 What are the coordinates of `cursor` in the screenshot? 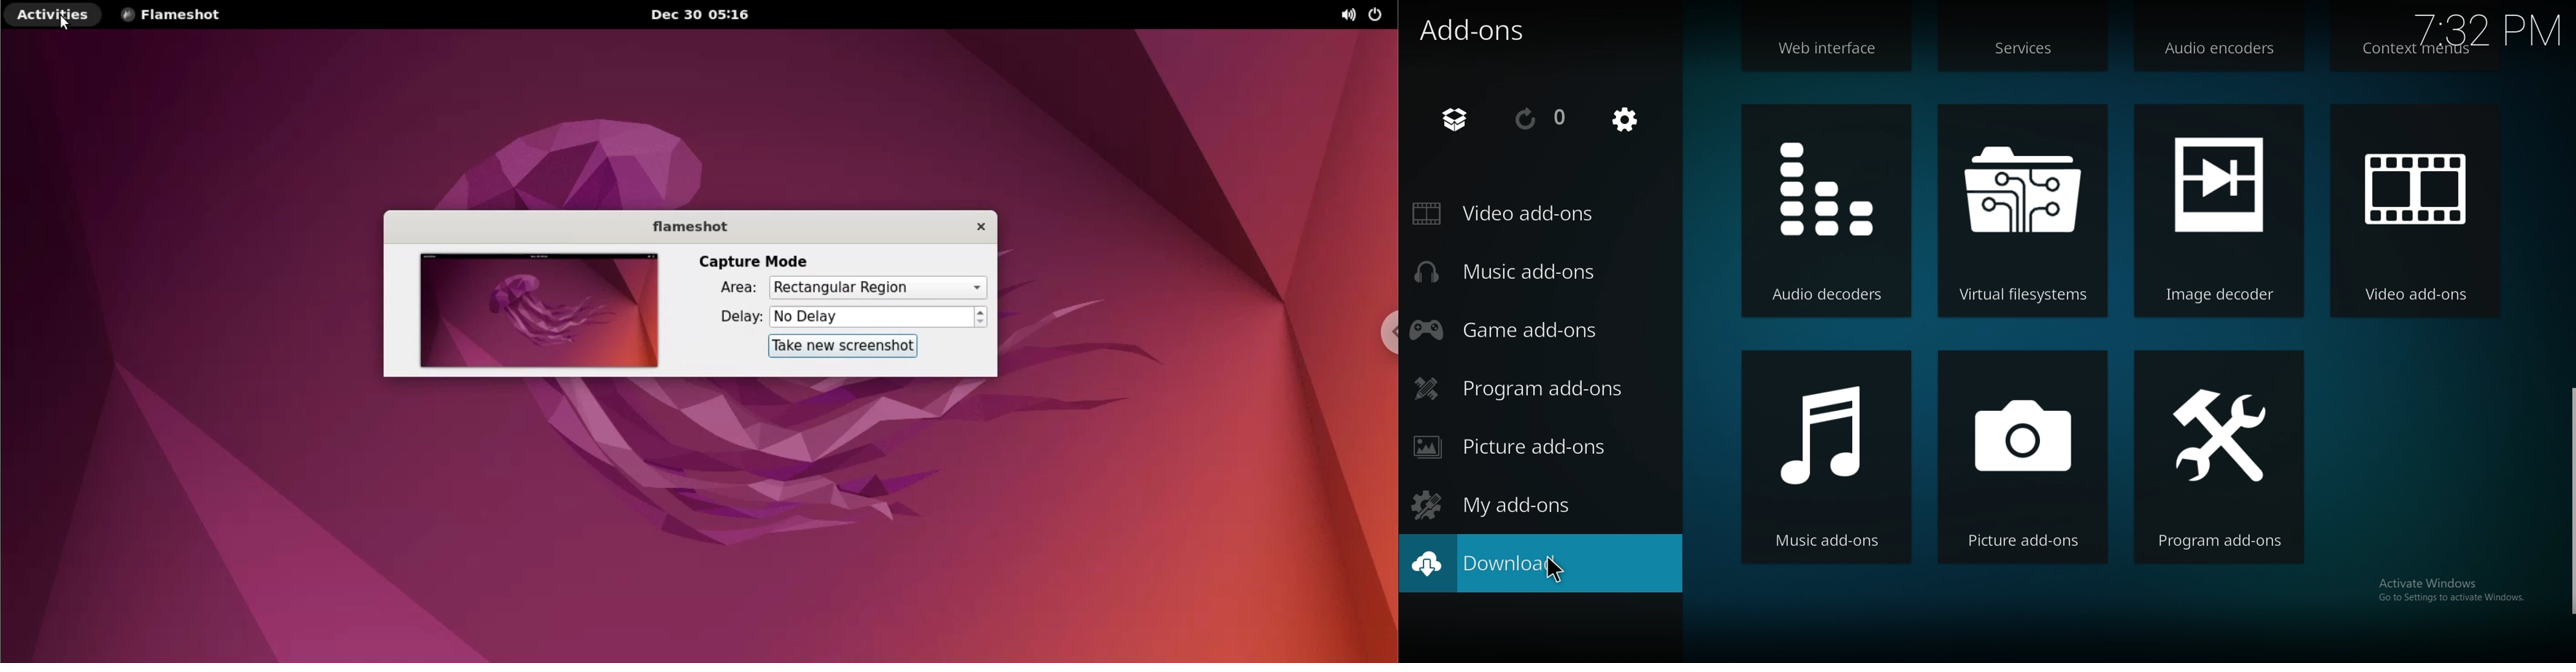 It's located at (1555, 572).